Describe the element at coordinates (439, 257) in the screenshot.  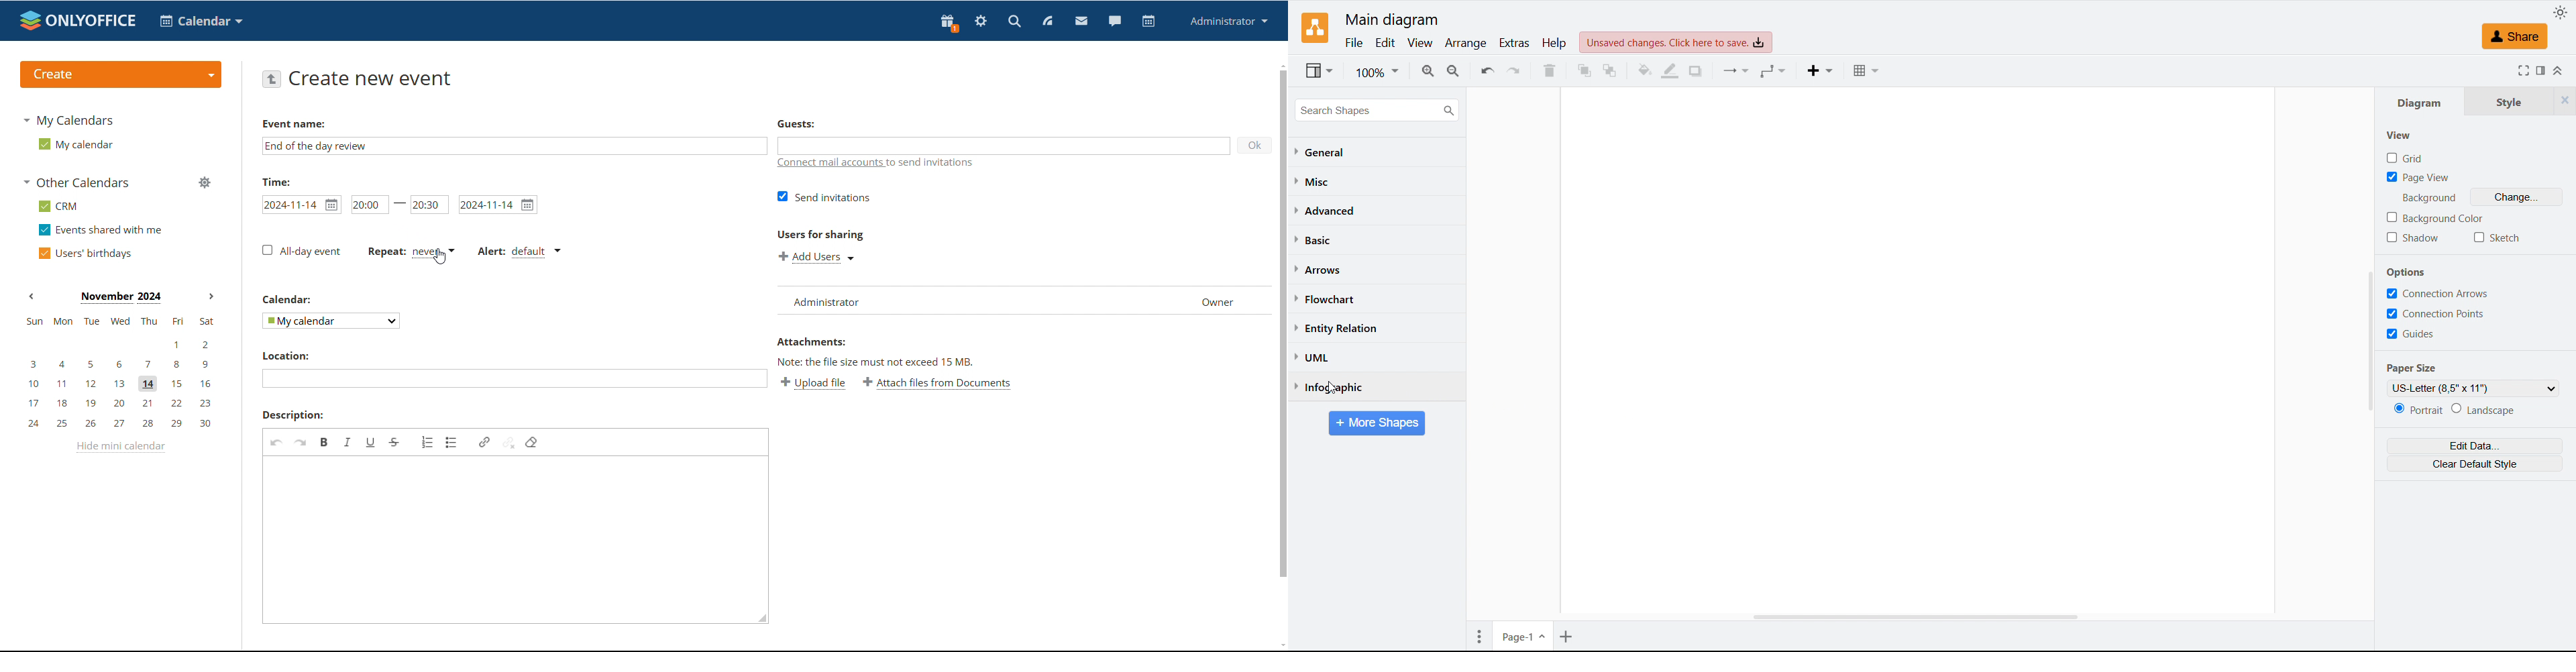
I see `cursor` at that location.